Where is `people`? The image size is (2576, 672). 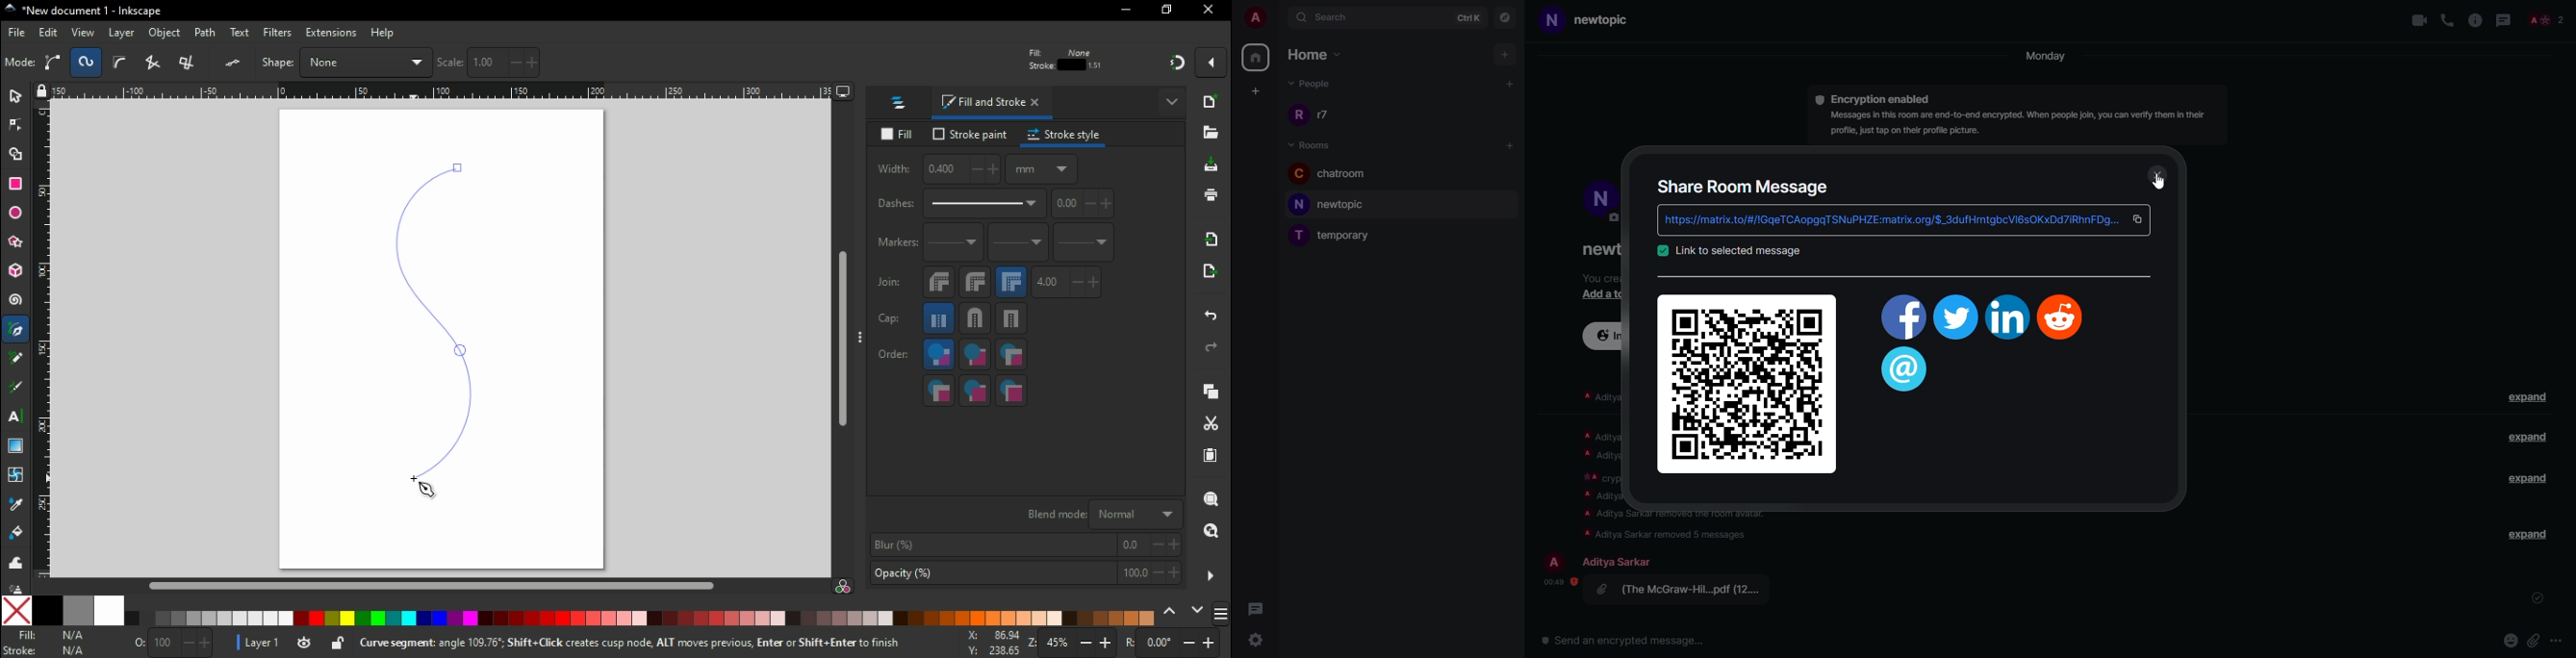 people is located at coordinates (1620, 561).